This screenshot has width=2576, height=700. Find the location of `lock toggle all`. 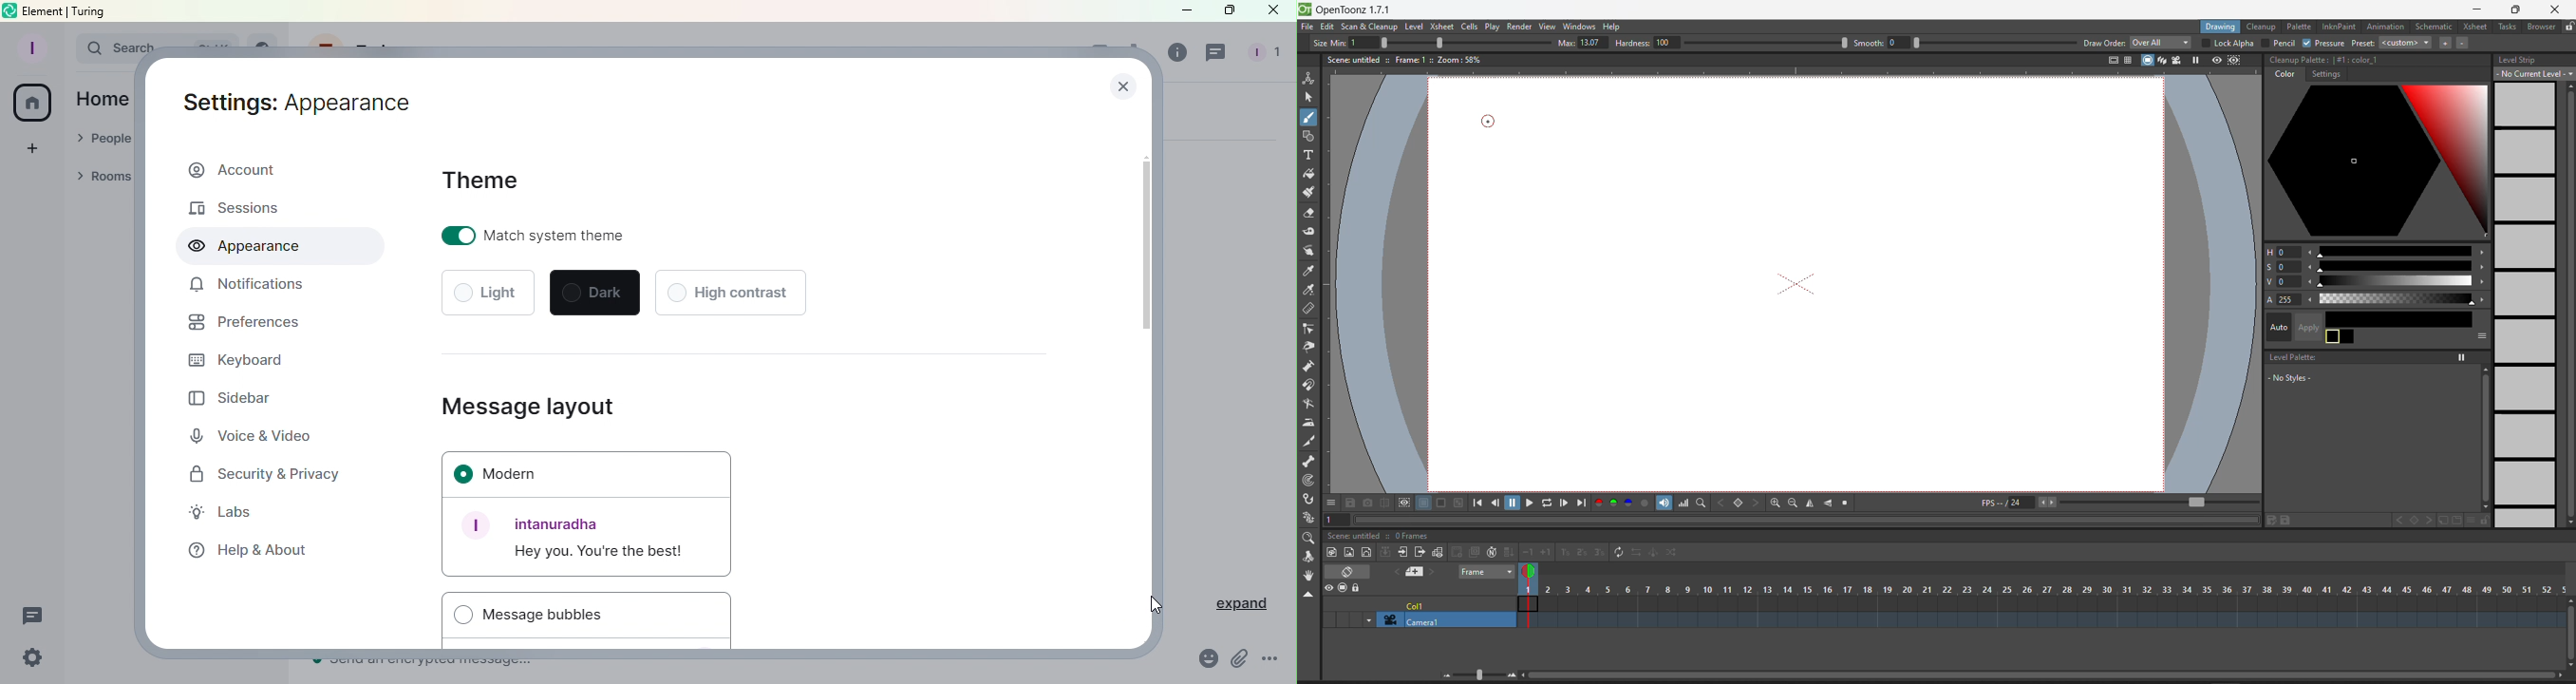

lock toggle all is located at coordinates (1362, 588).